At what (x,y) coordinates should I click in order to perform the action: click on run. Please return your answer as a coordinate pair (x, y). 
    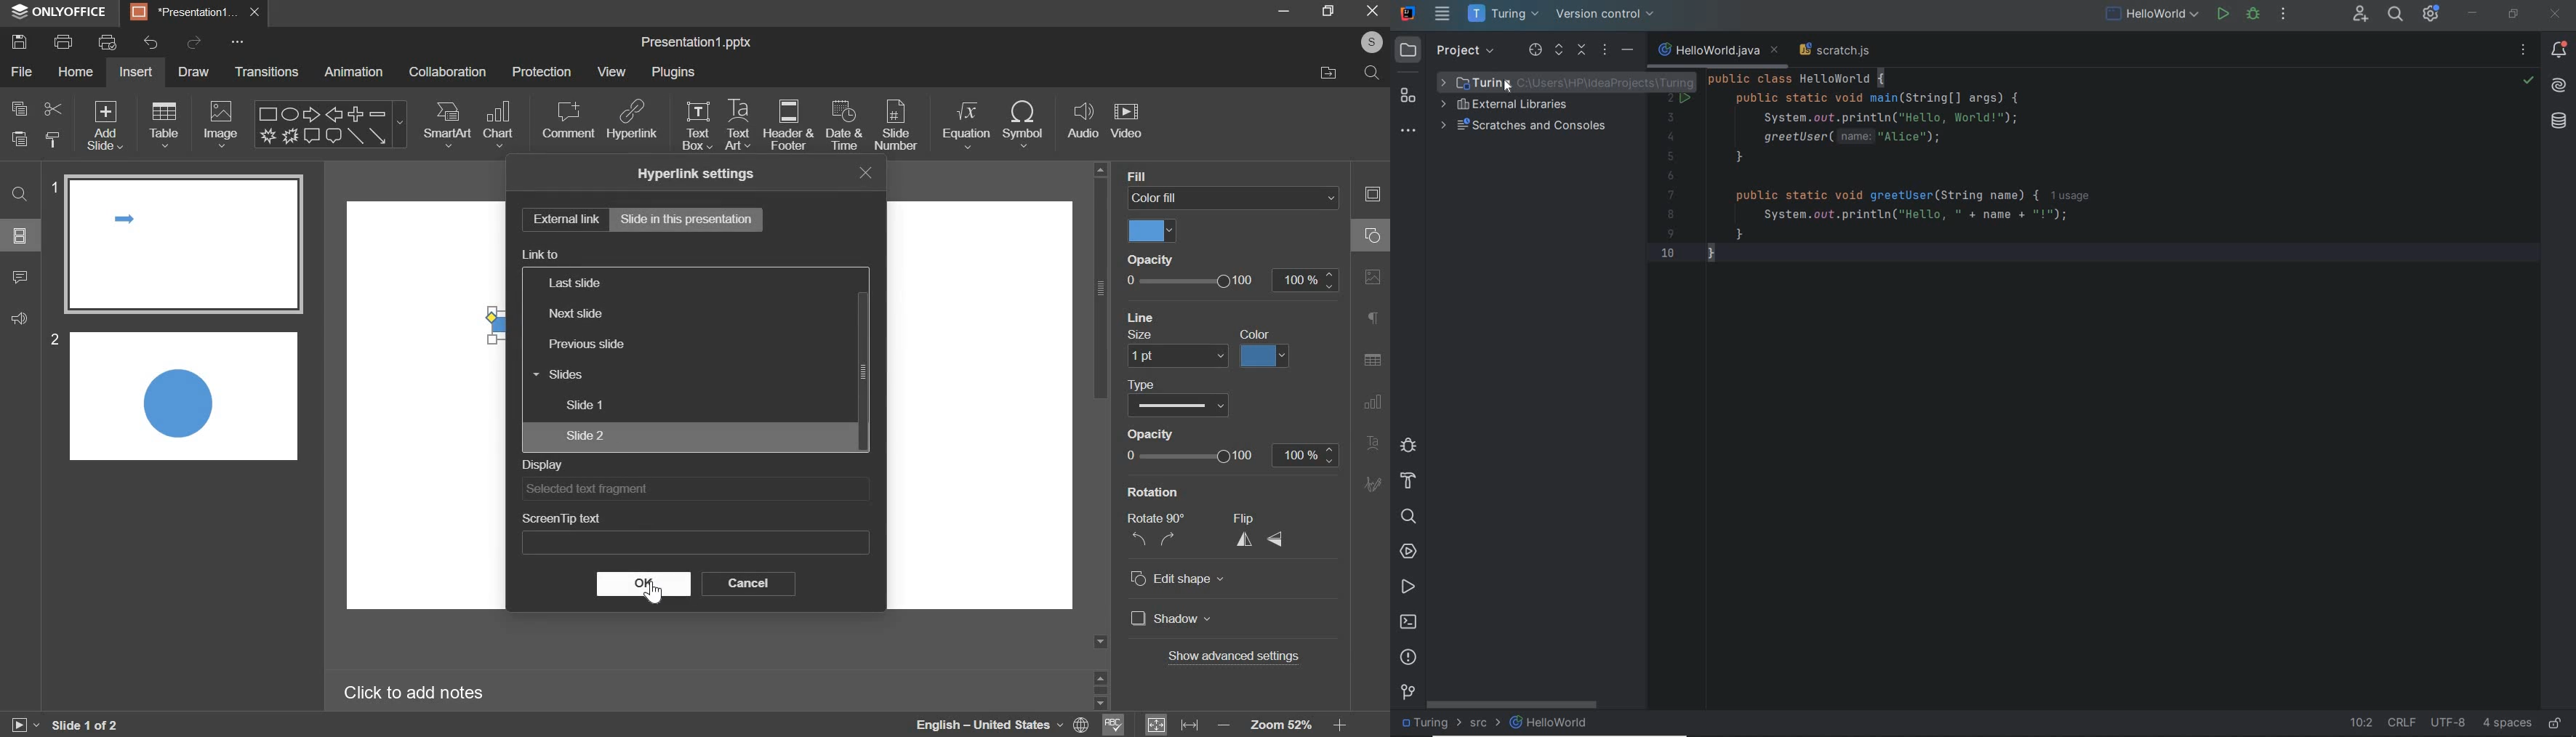
    Looking at the image, I should click on (2222, 16).